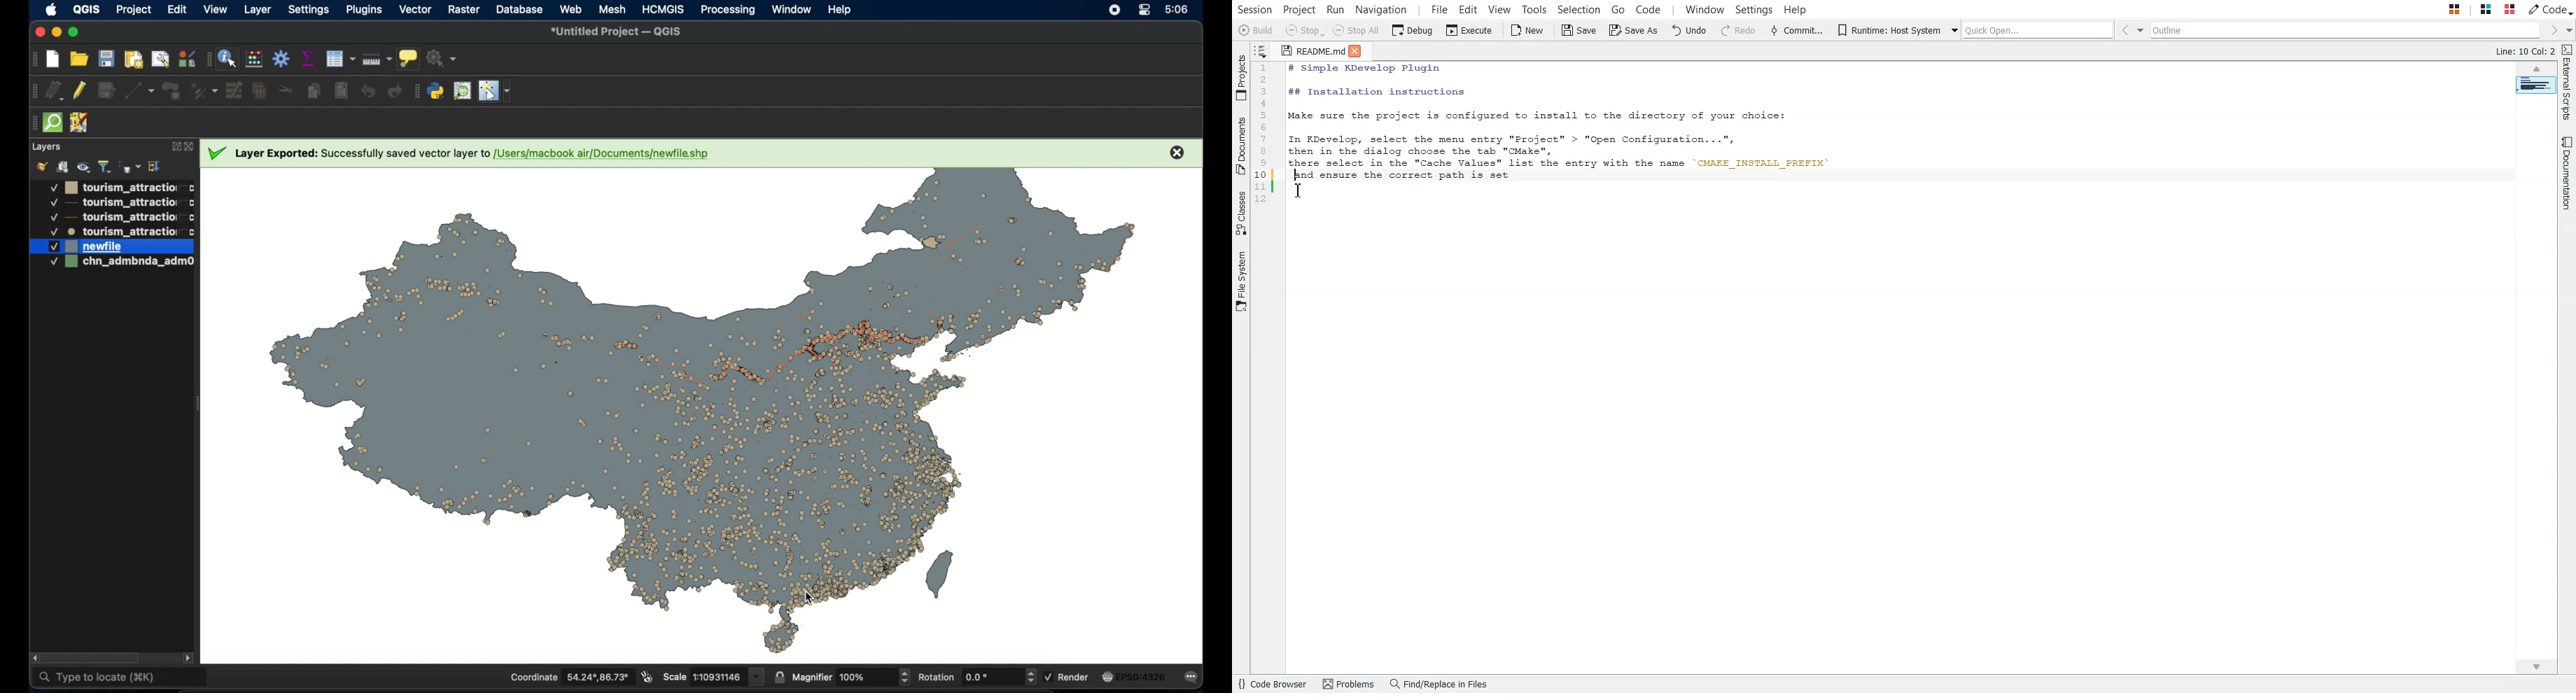 This screenshot has height=700, width=2576. What do you see at coordinates (177, 11) in the screenshot?
I see `edit` at bounding box center [177, 11].